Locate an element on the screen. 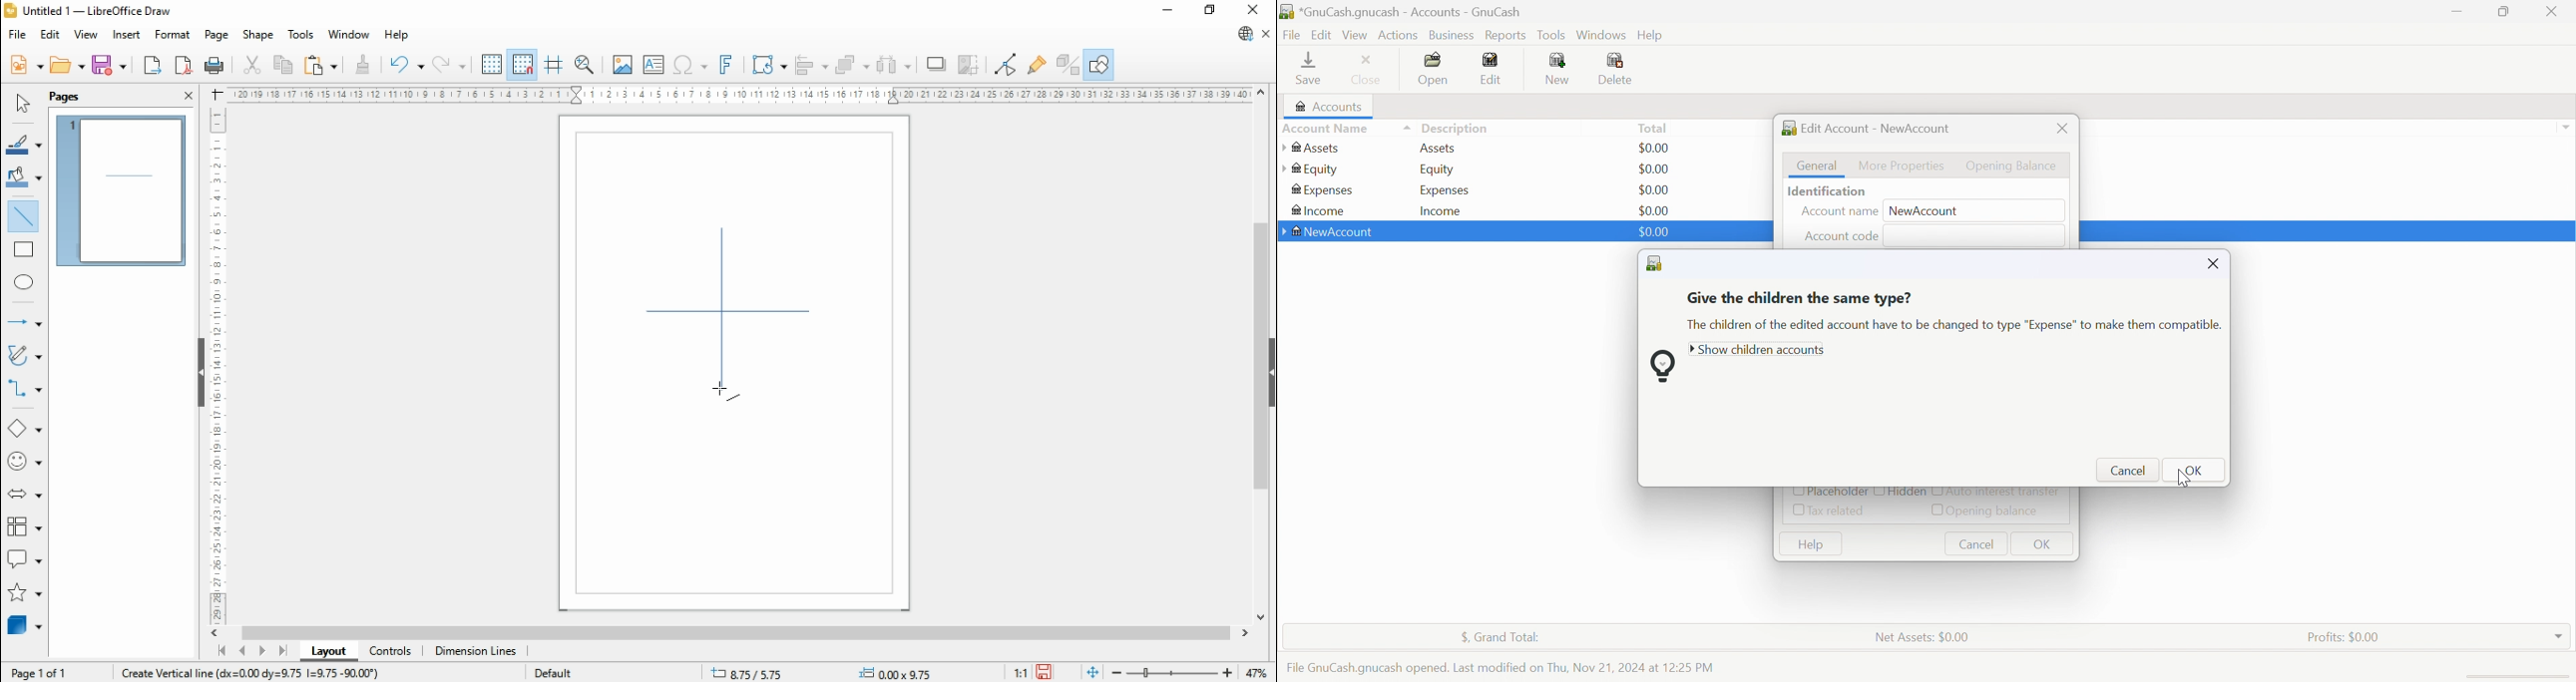 The height and width of the screenshot is (700, 2576). edit is located at coordinates (50, 36).